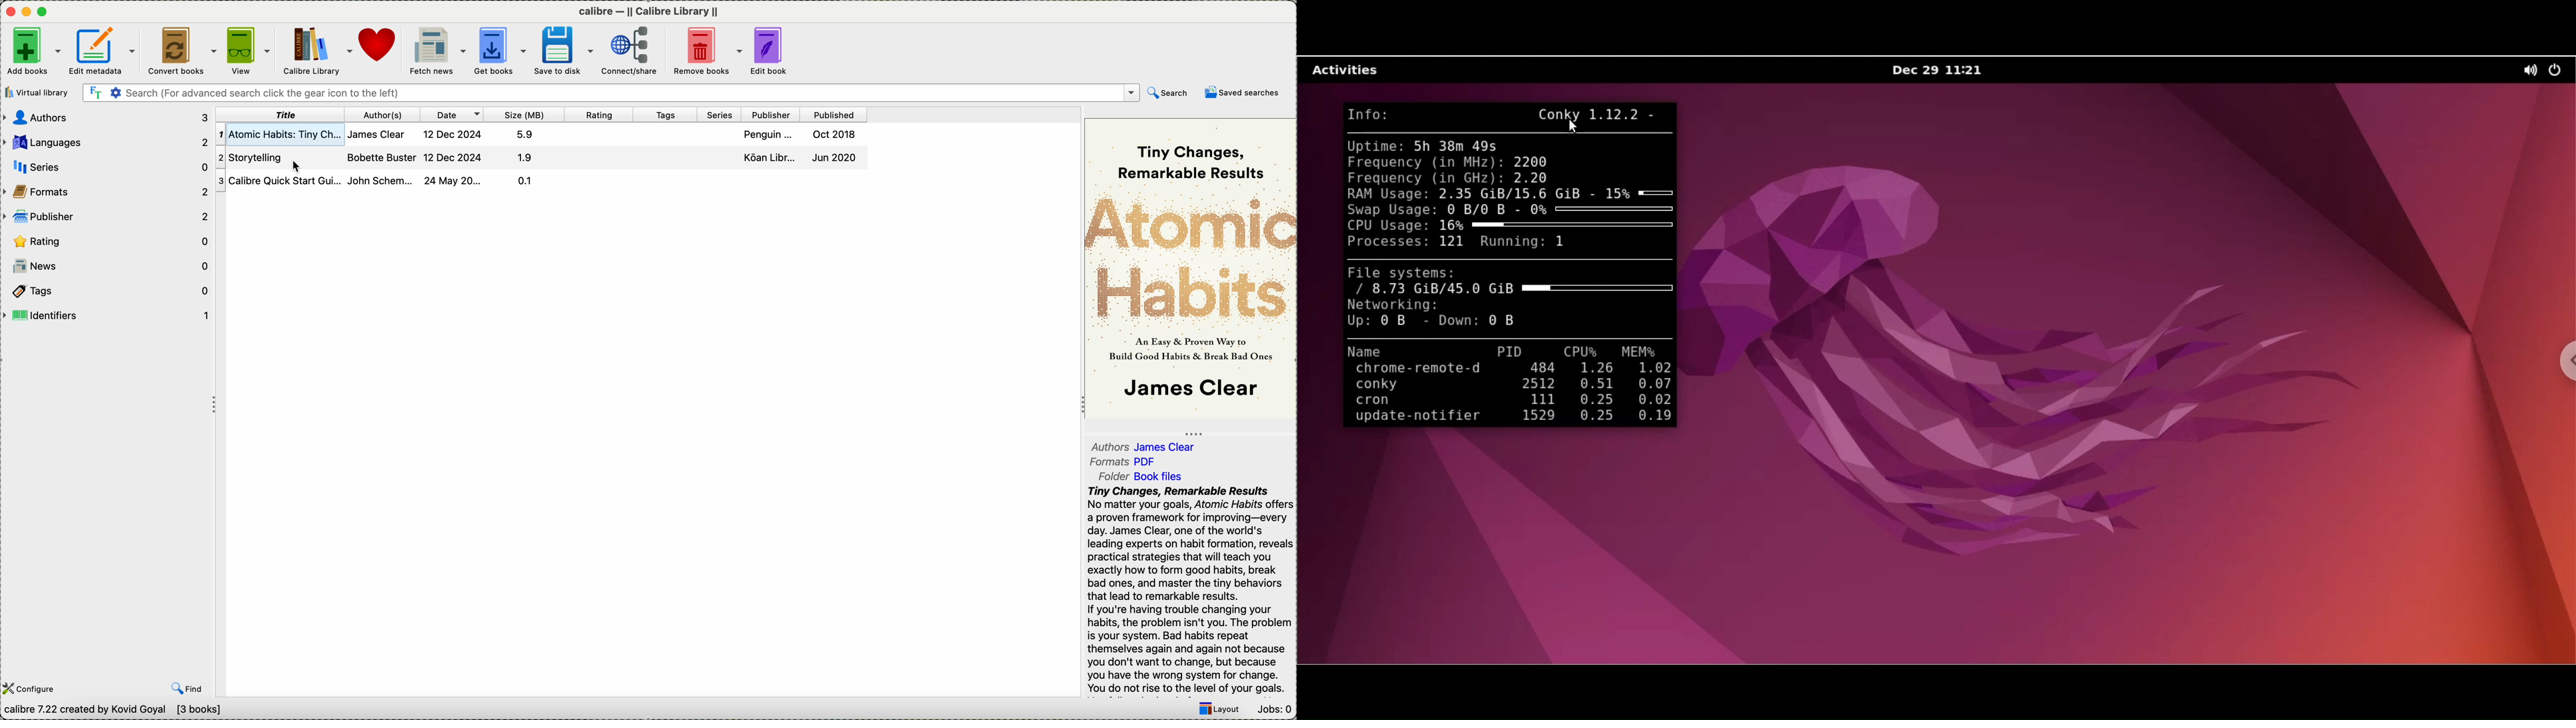  Describe the element at coordinates (436, 51) in the screenshot. I see `fetch news` at that location.